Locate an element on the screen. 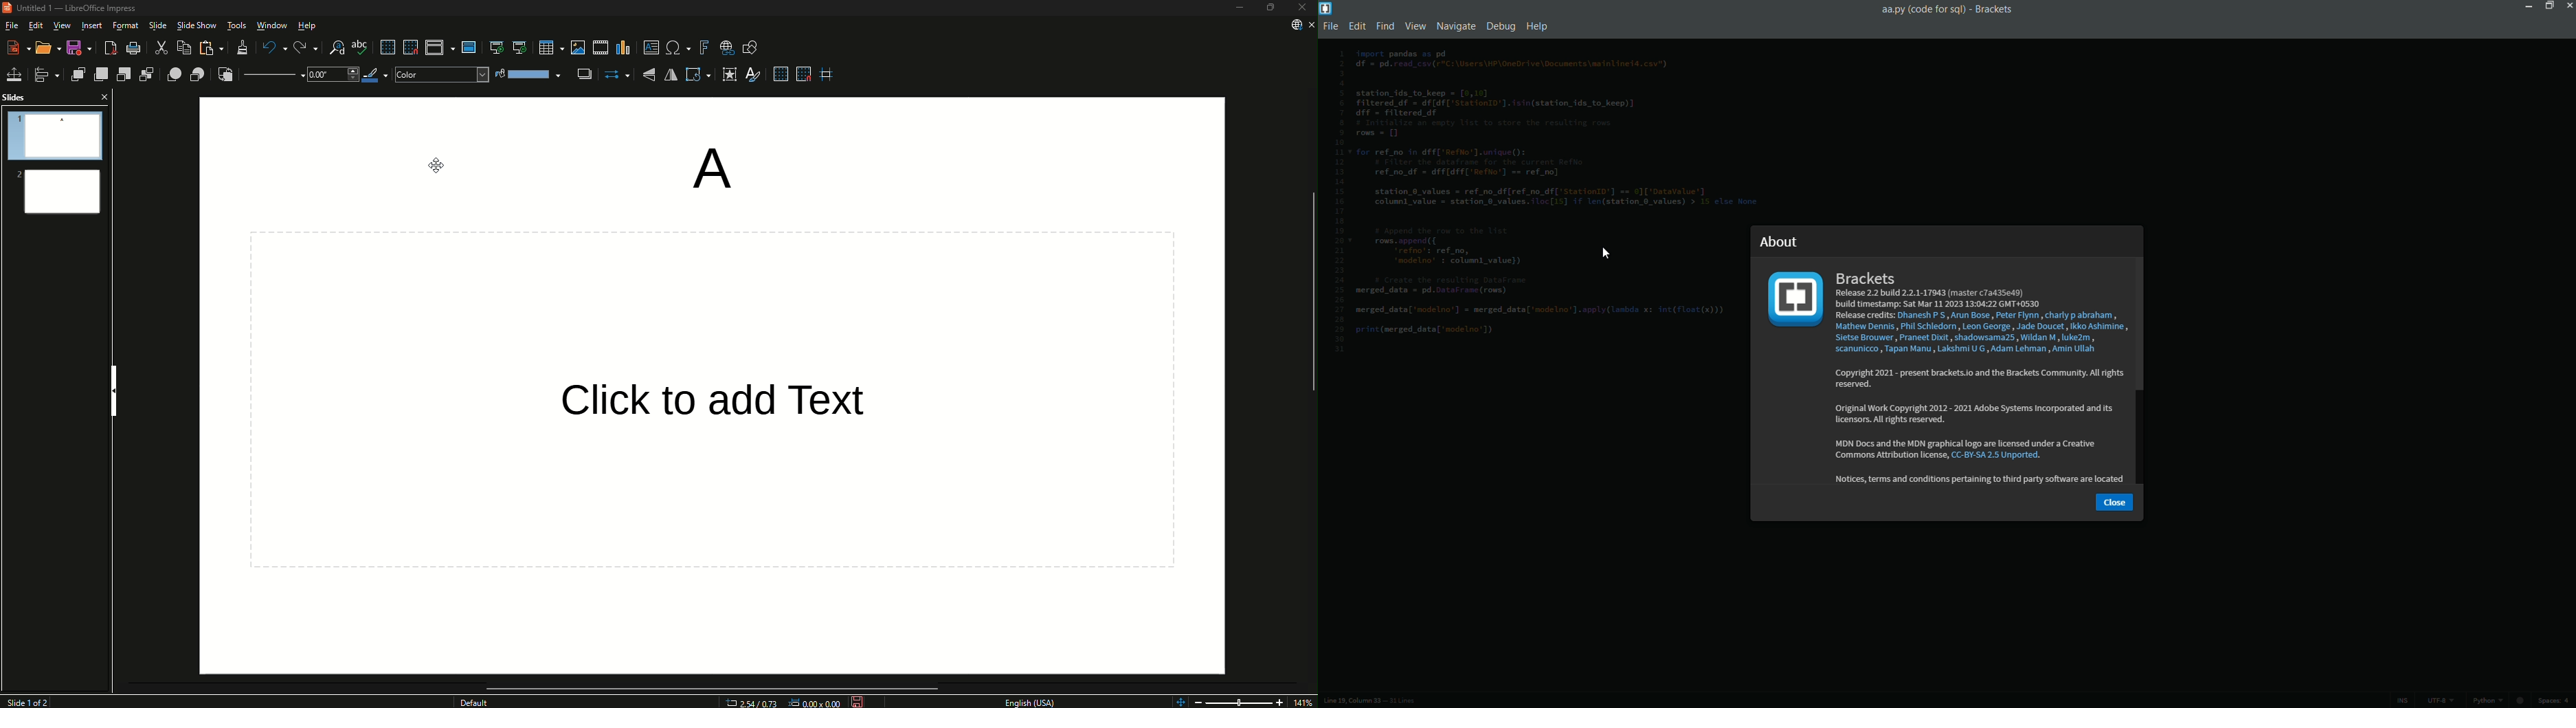  Slide 2 Preview is located at coordinates (60, 195).